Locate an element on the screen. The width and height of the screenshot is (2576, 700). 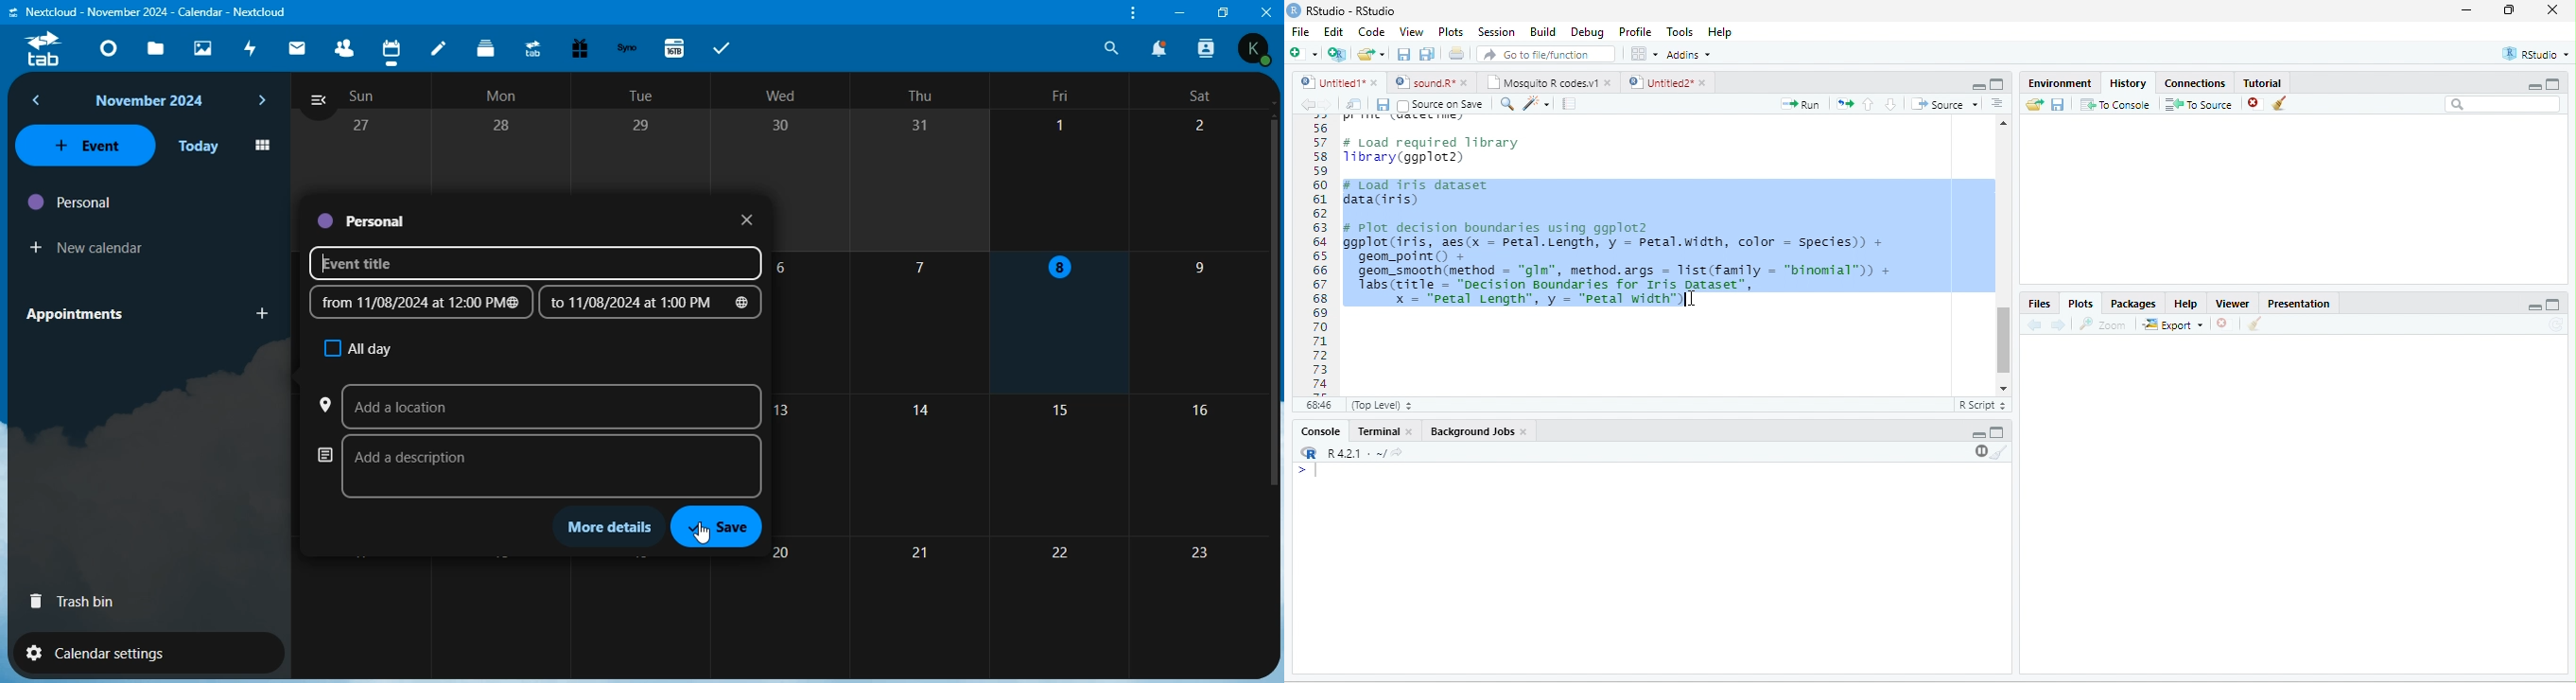
Top Level is located at coordinates (1382, 406).